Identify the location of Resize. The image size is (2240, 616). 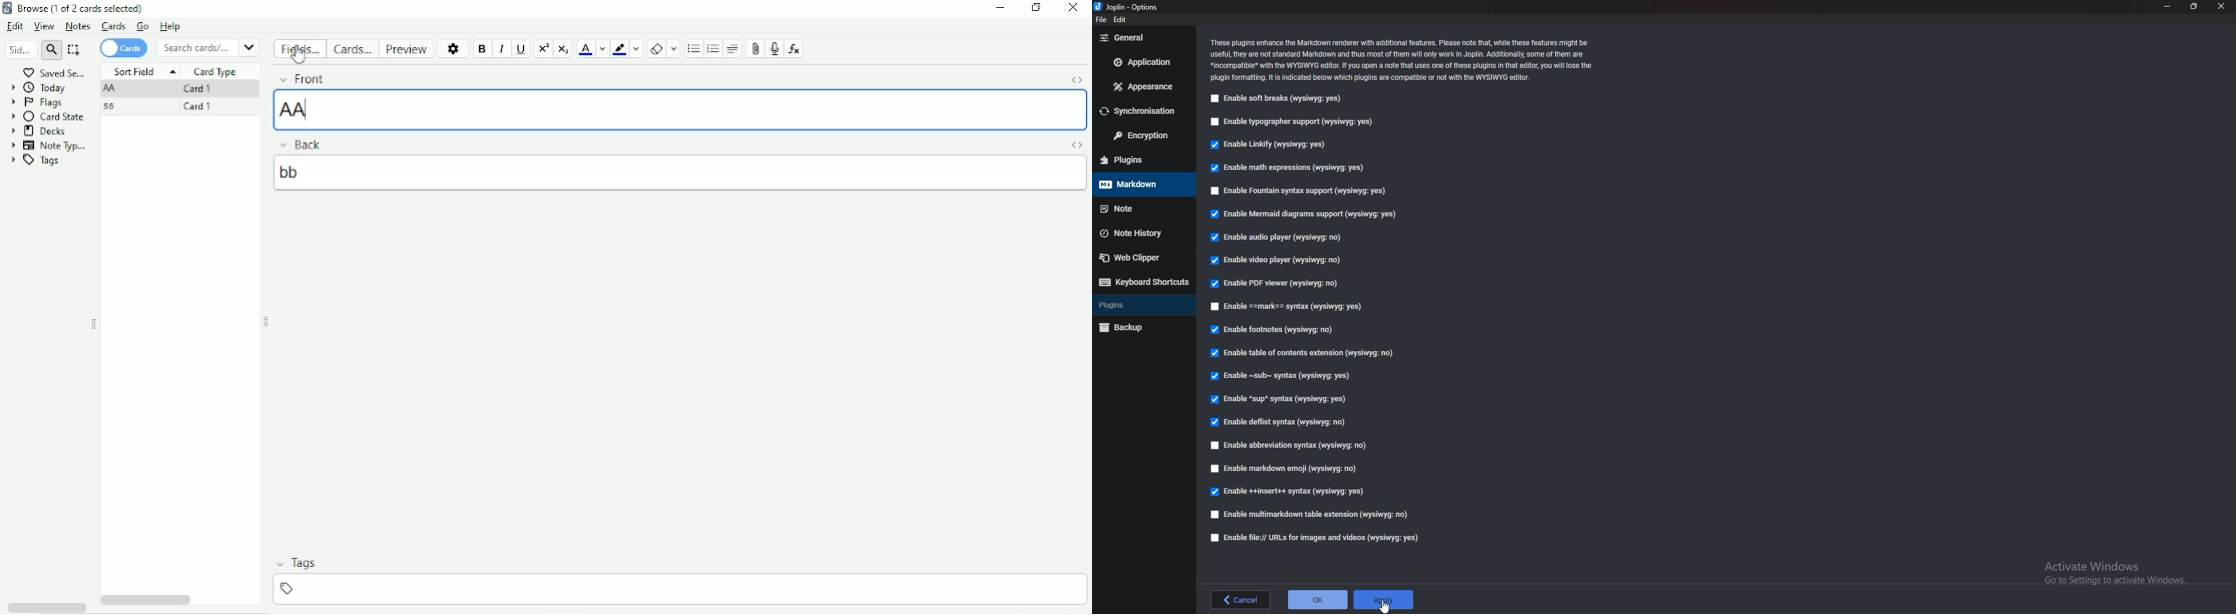
(2195, 6).